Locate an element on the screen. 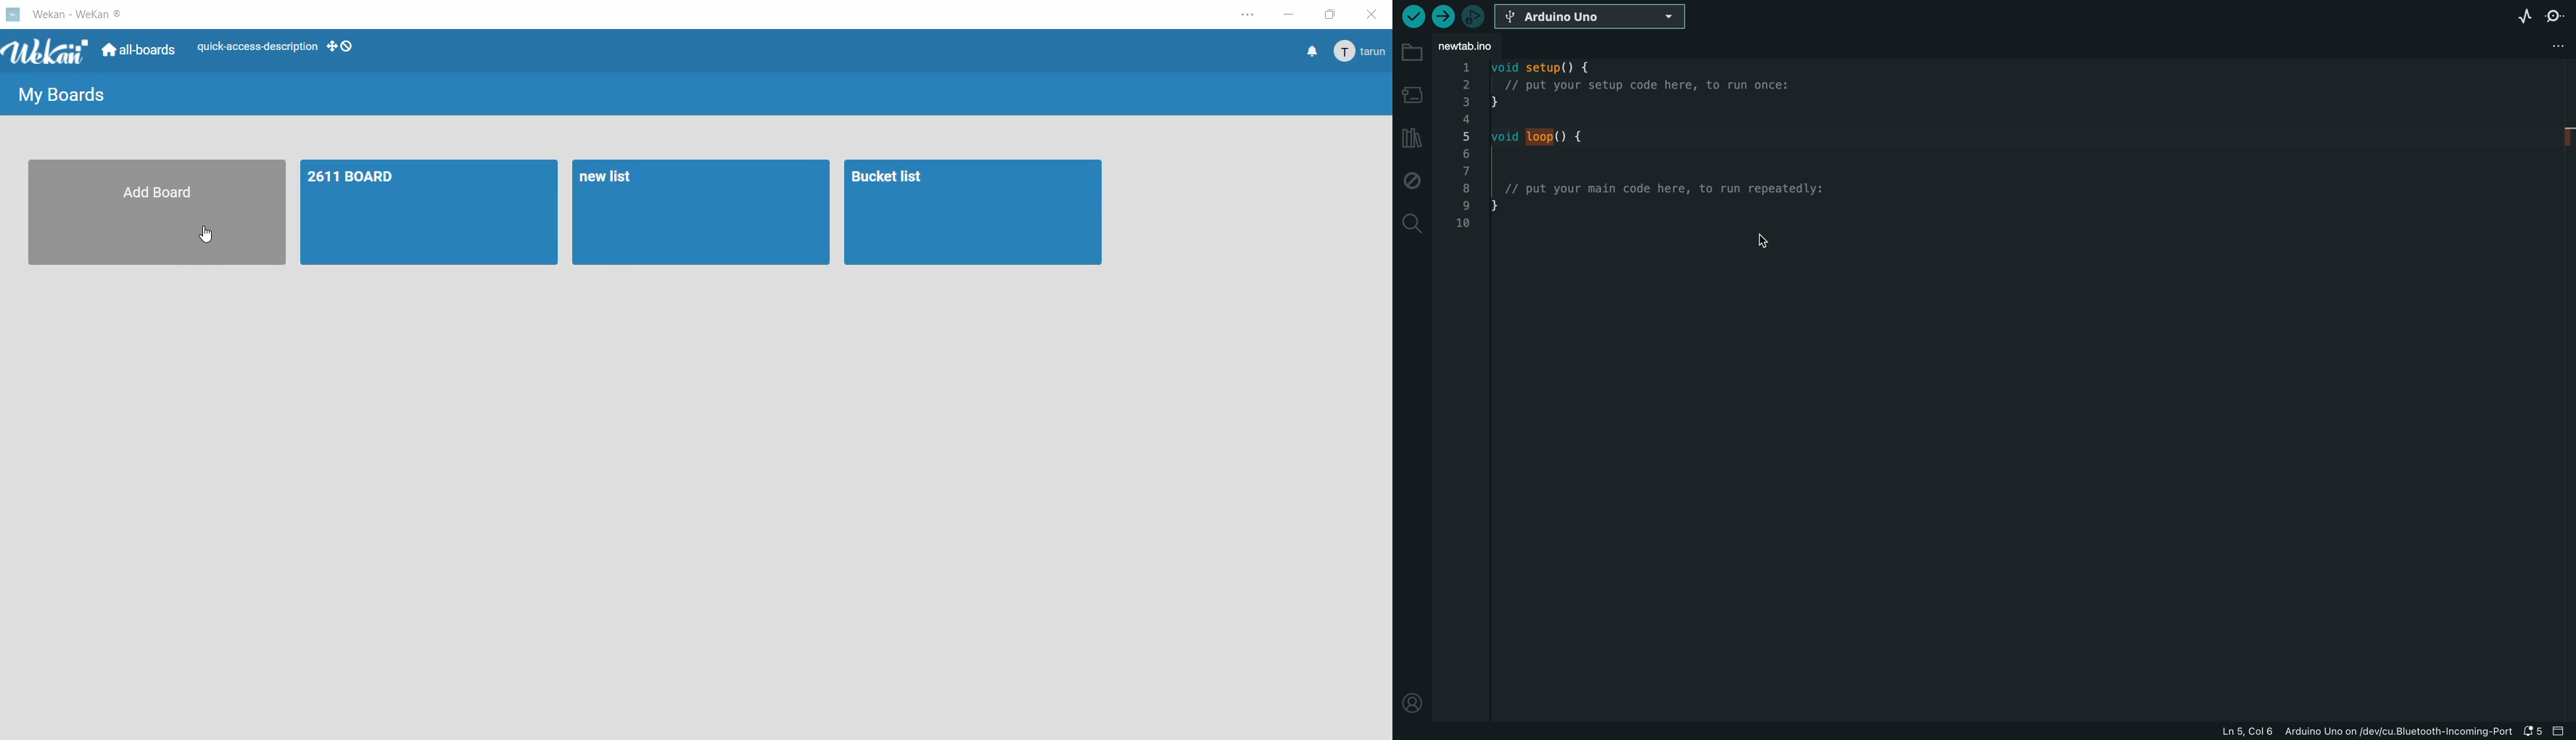 This screenshot has width=2576, height=756. board 2 is located at coordinates (701, 214).